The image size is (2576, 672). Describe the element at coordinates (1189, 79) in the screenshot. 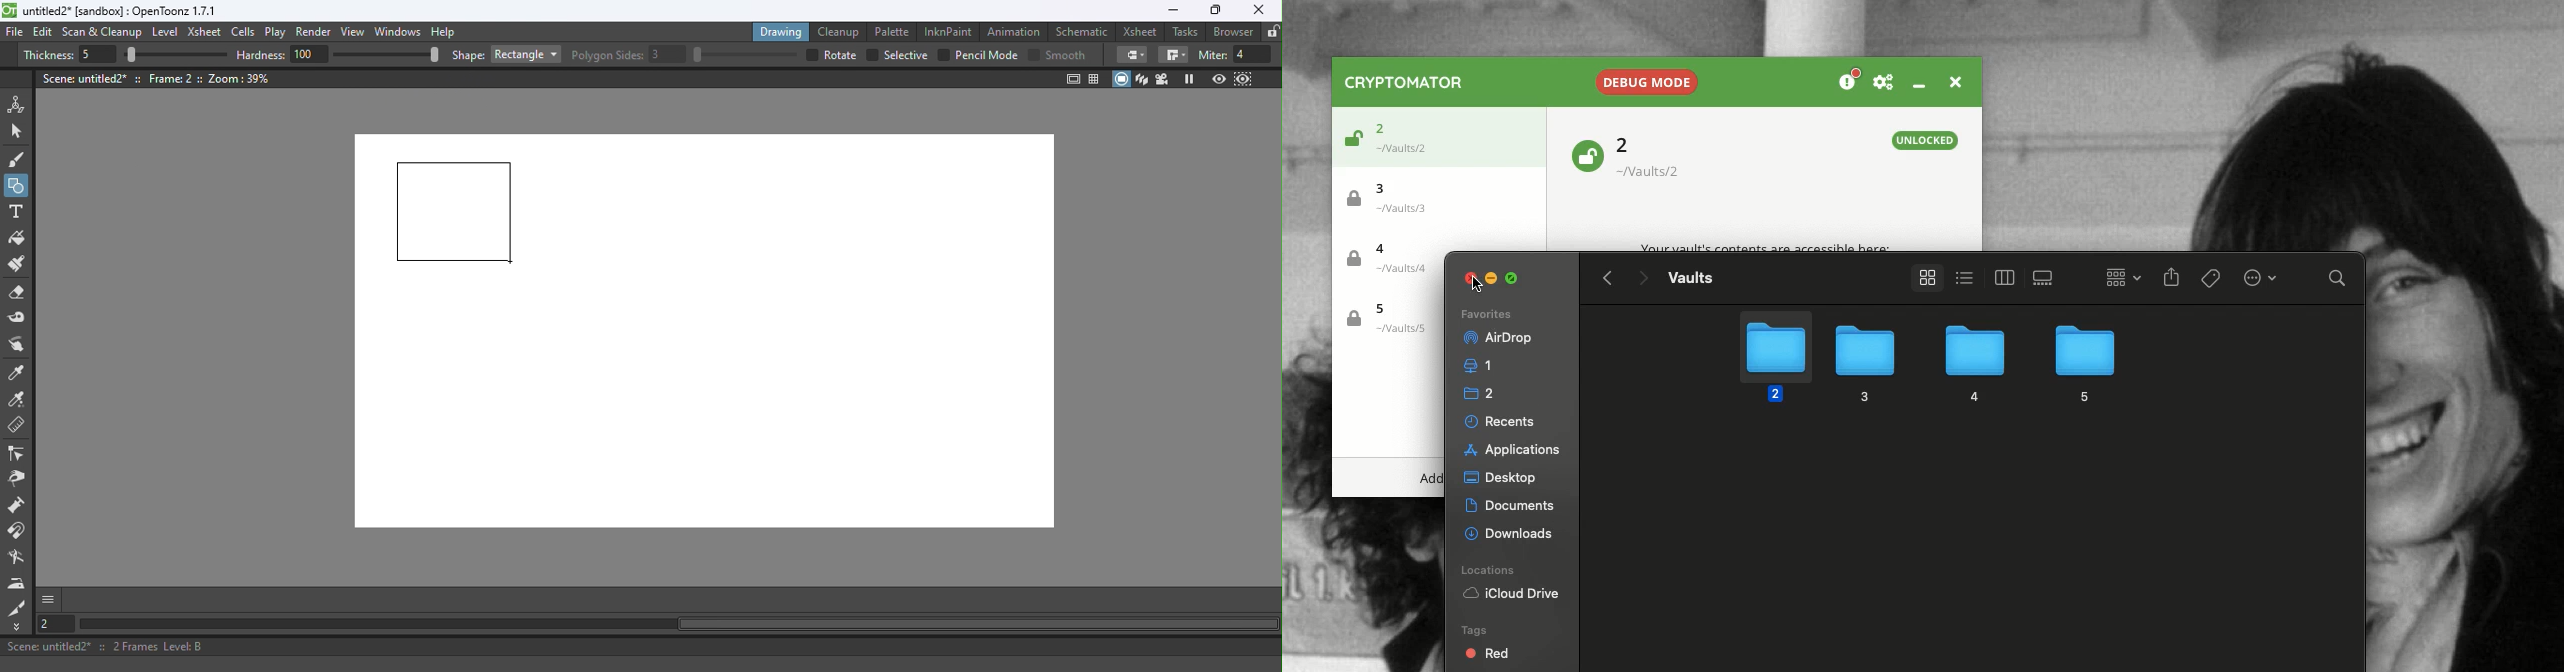

I see `Freeze` at that location.